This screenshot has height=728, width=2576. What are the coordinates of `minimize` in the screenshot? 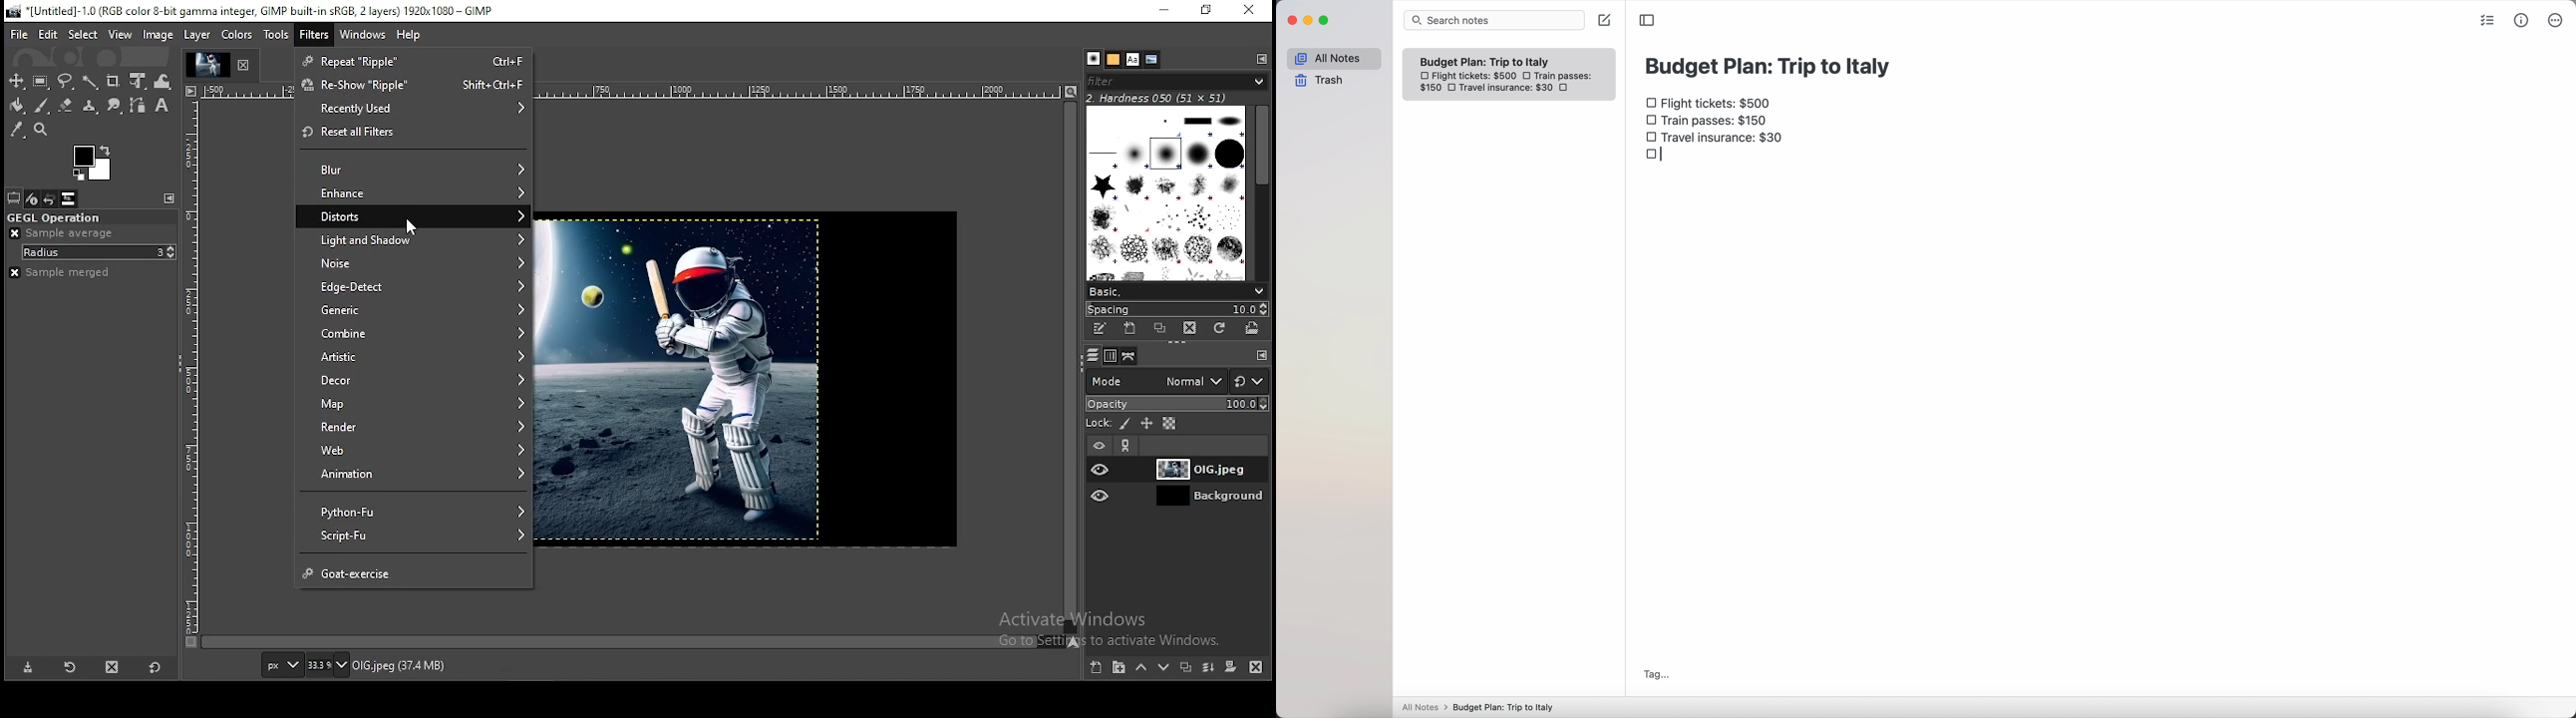 It's located at (1311, 21).